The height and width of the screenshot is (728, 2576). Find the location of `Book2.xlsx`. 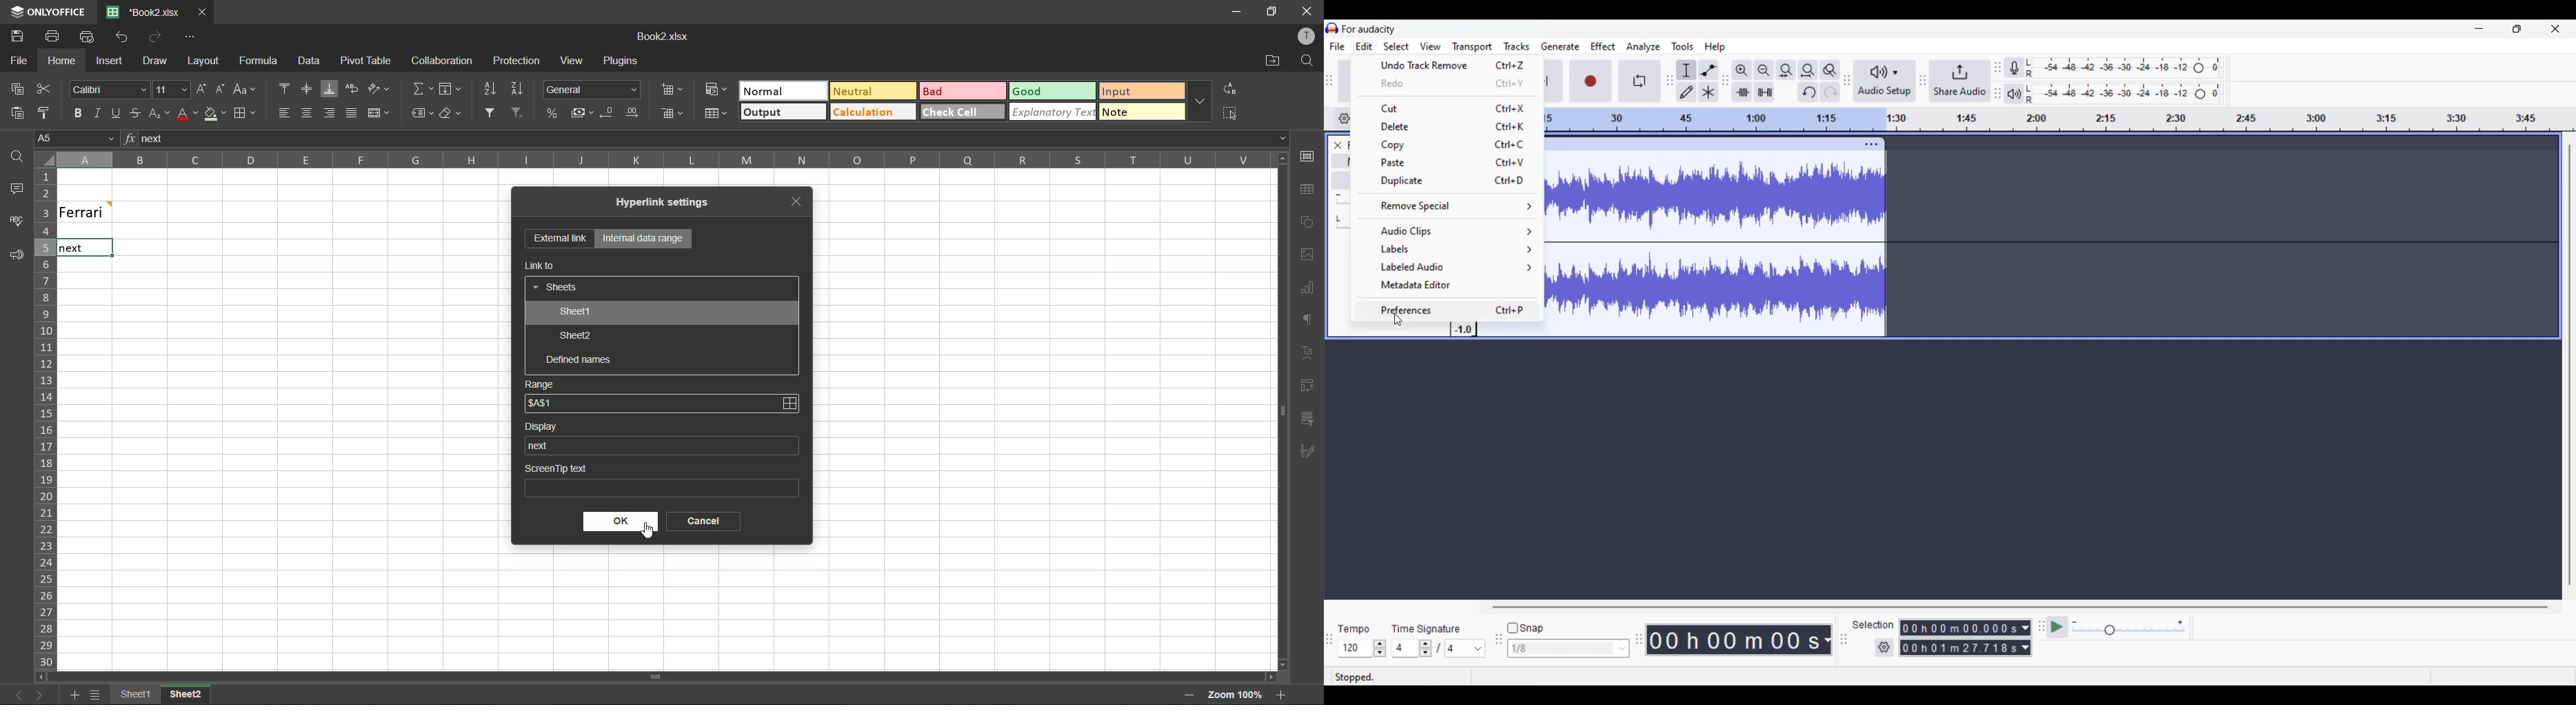

Book2.xlsx is located at coordinates (661, 37).